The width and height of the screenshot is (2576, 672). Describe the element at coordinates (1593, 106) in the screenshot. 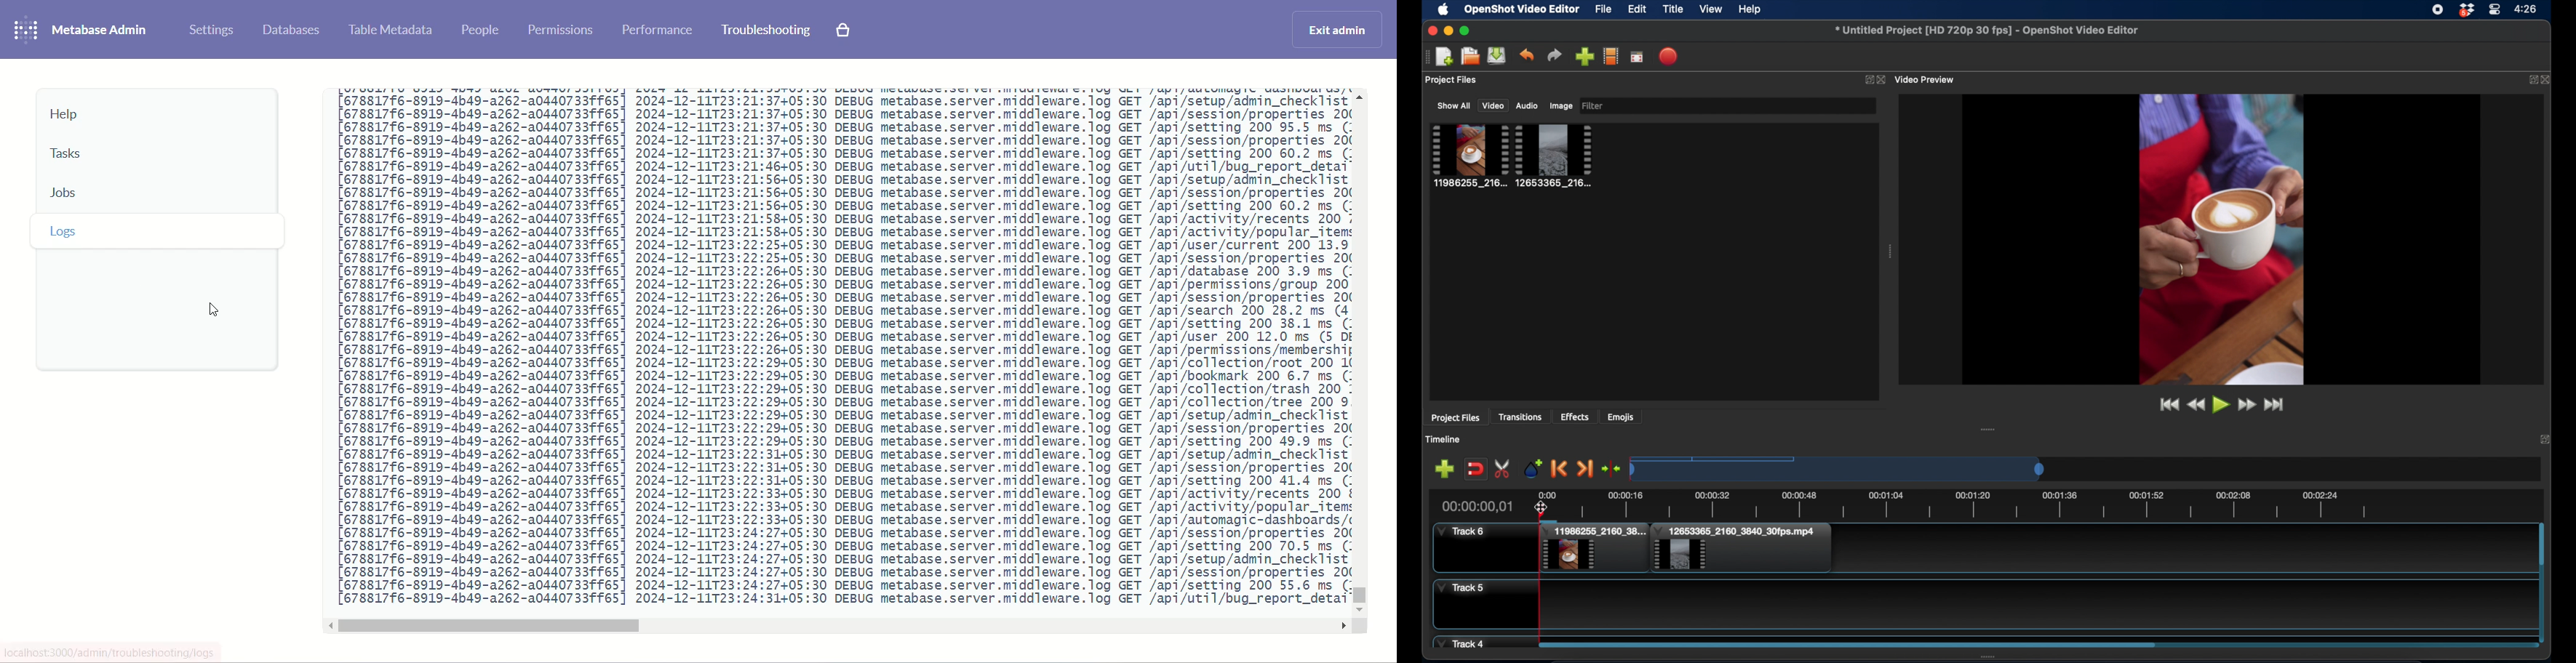

I see `filter` at that location.